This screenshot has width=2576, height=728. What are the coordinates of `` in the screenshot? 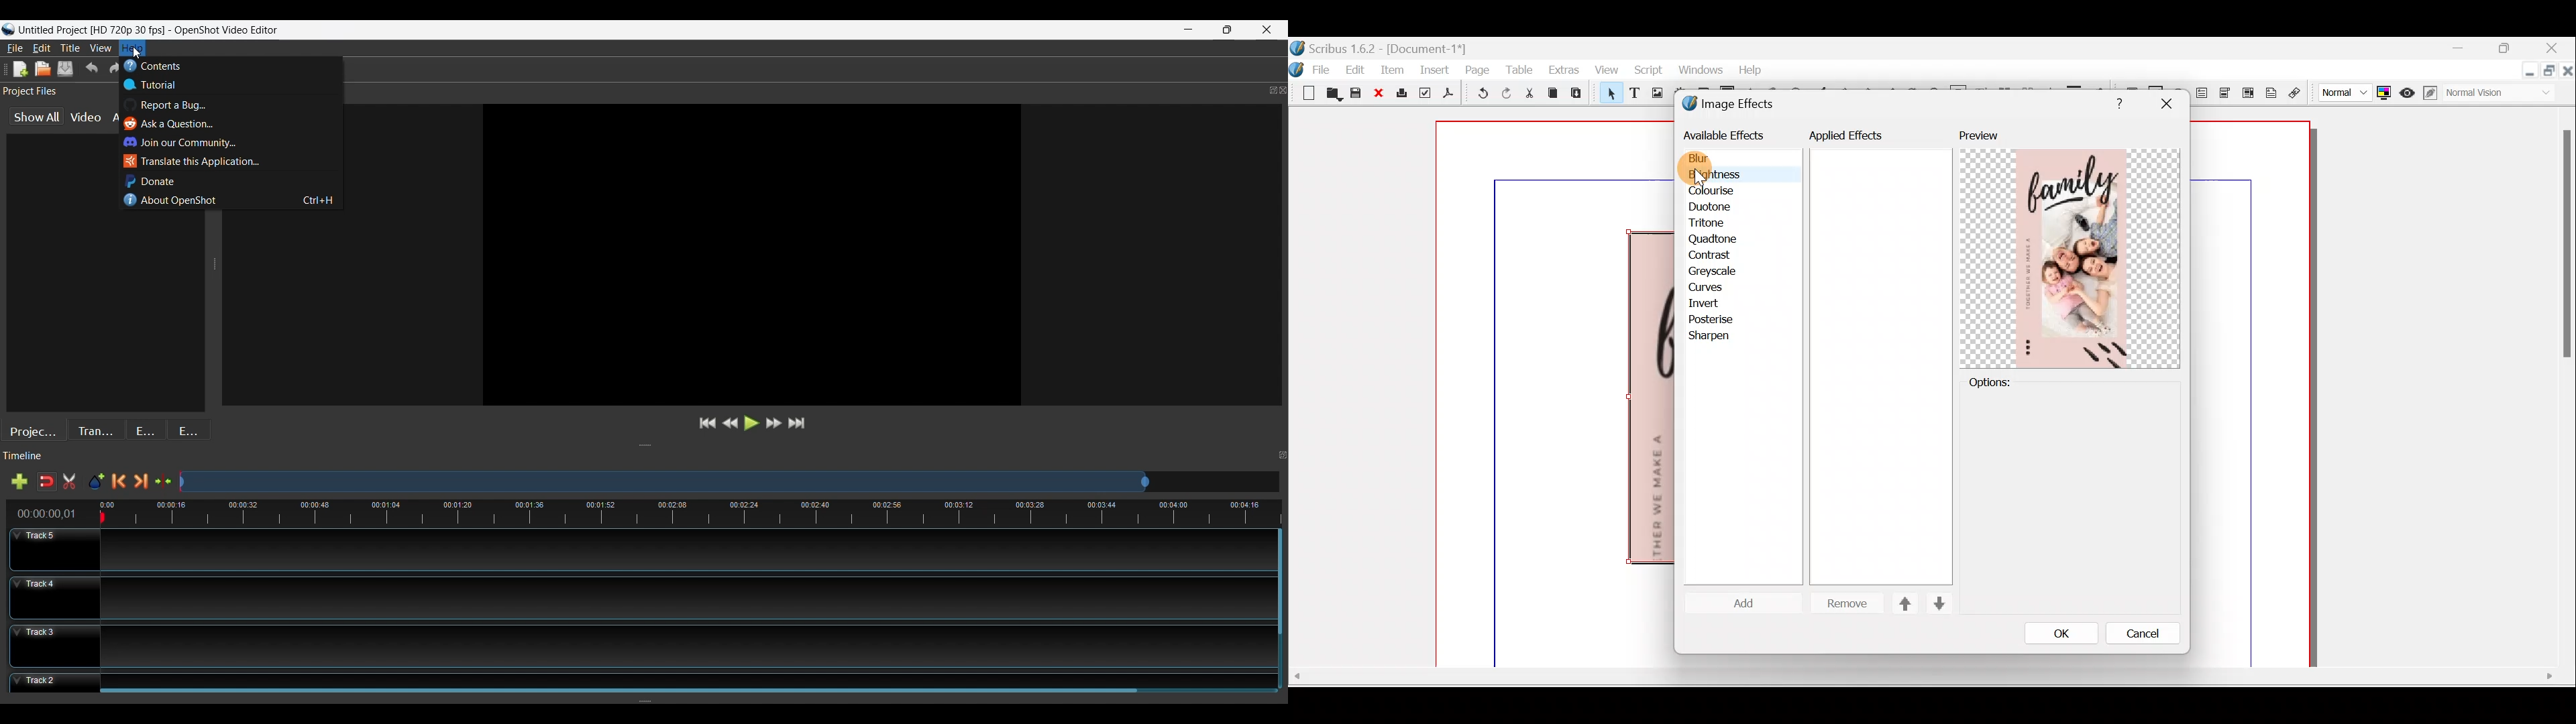 It's located at (2564, 250).